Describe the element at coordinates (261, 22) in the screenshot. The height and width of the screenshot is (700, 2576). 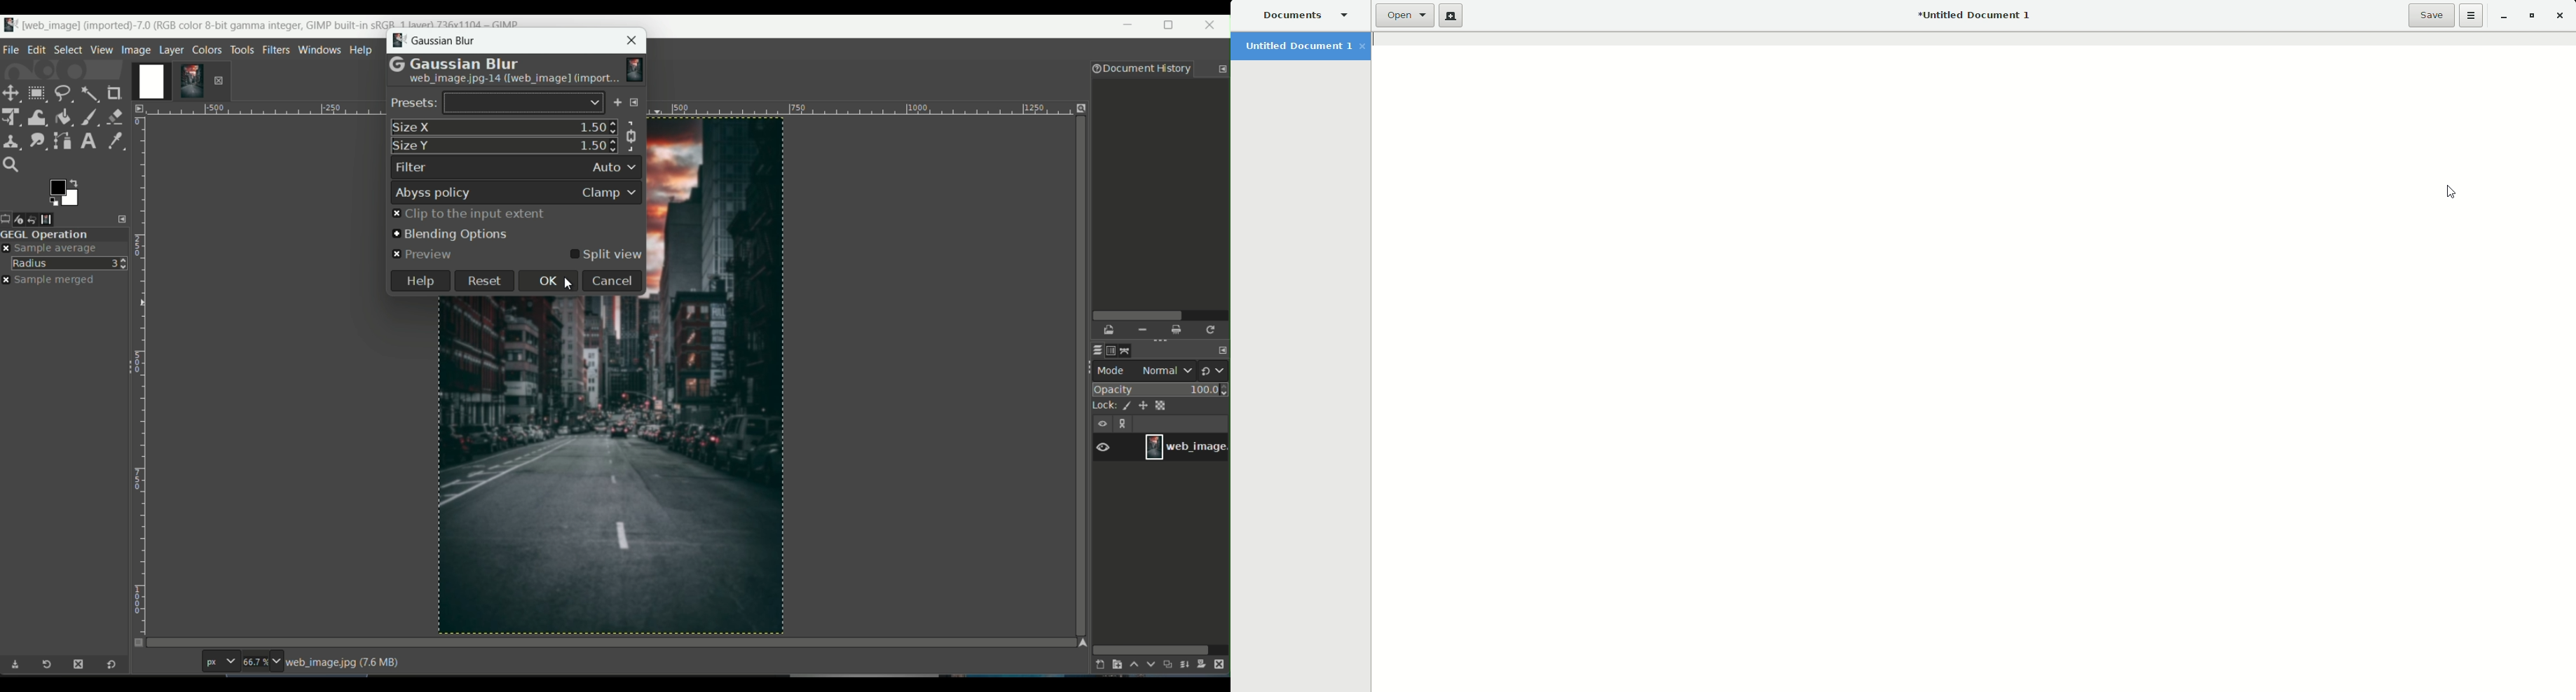
I see `app name` at that location.